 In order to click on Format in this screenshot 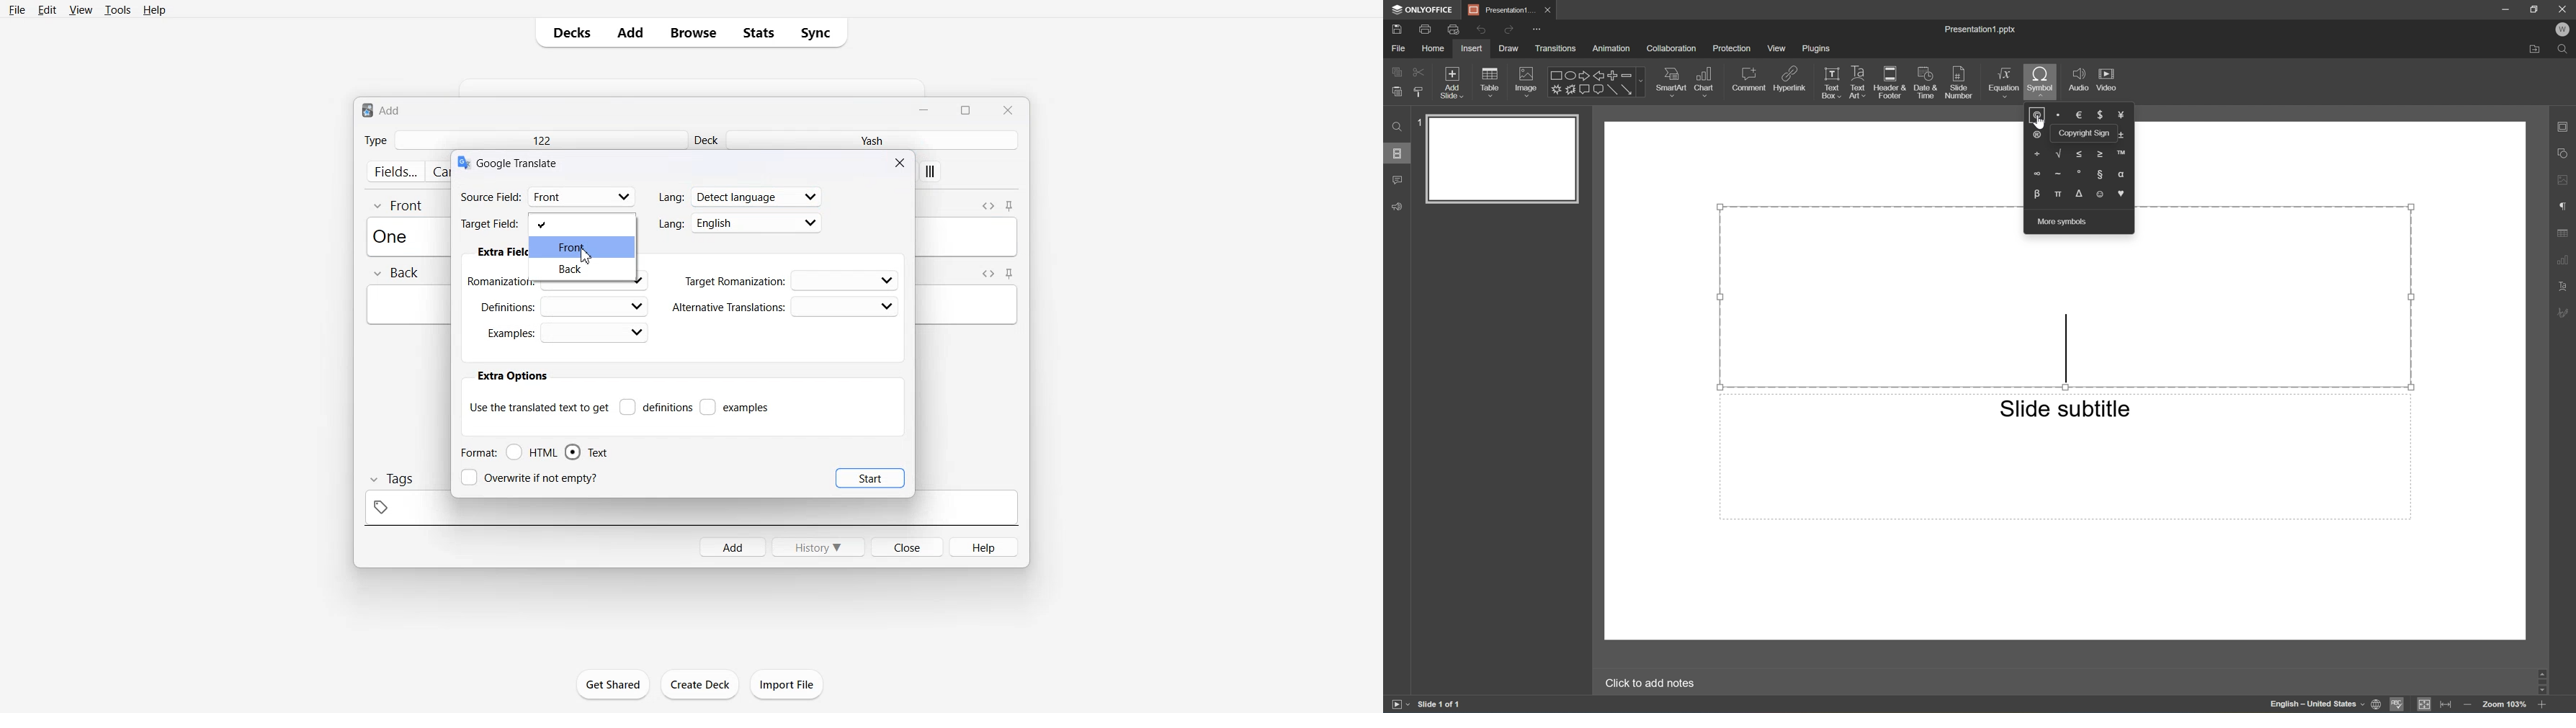, I will do `click(478, 452)`.